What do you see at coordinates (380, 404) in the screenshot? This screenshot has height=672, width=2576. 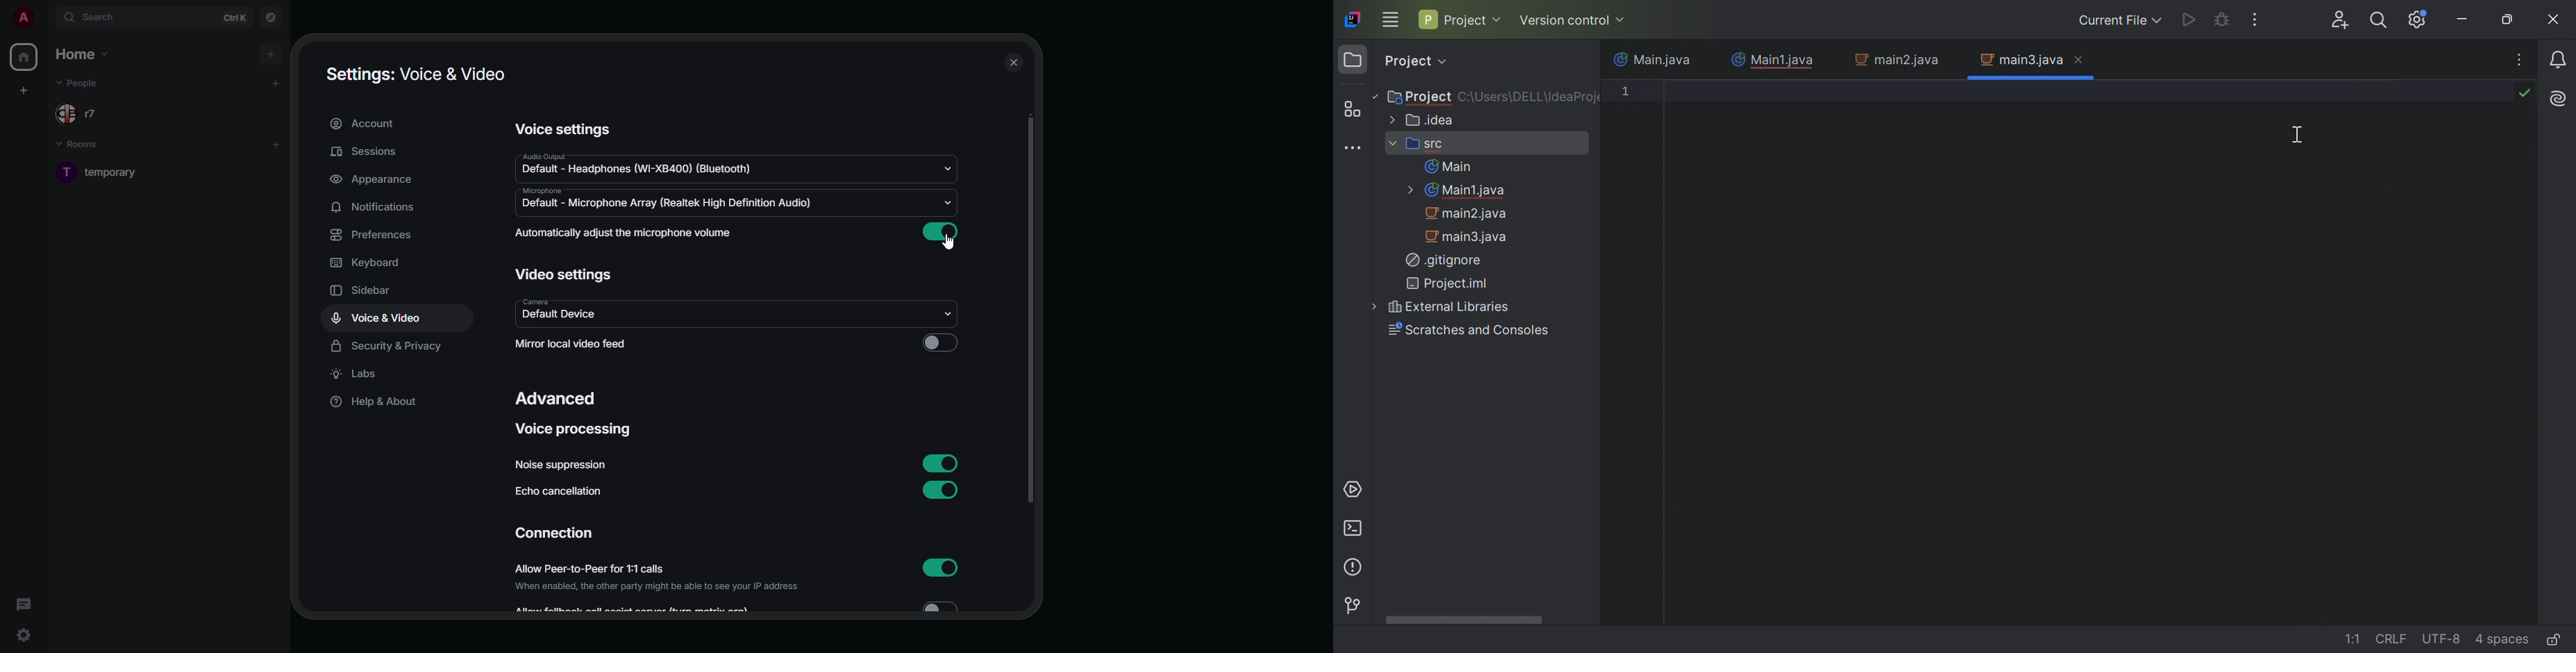 I see `help & about` at bounding box center [380, 404].